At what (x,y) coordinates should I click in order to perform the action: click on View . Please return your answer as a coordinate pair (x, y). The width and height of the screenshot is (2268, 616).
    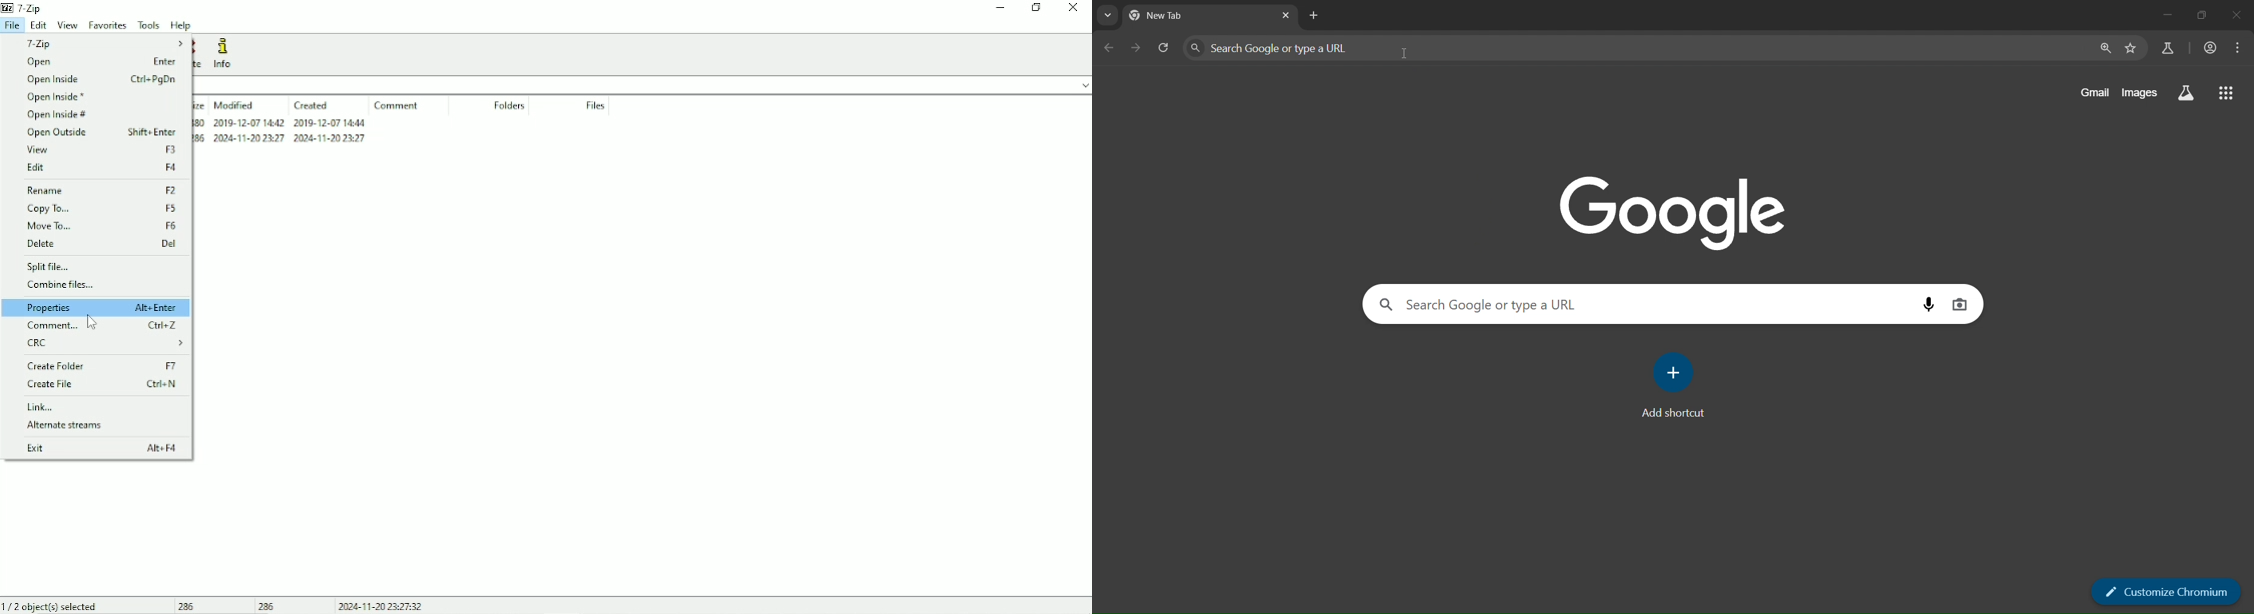
    Looking at the image, I should click on (103, 150).